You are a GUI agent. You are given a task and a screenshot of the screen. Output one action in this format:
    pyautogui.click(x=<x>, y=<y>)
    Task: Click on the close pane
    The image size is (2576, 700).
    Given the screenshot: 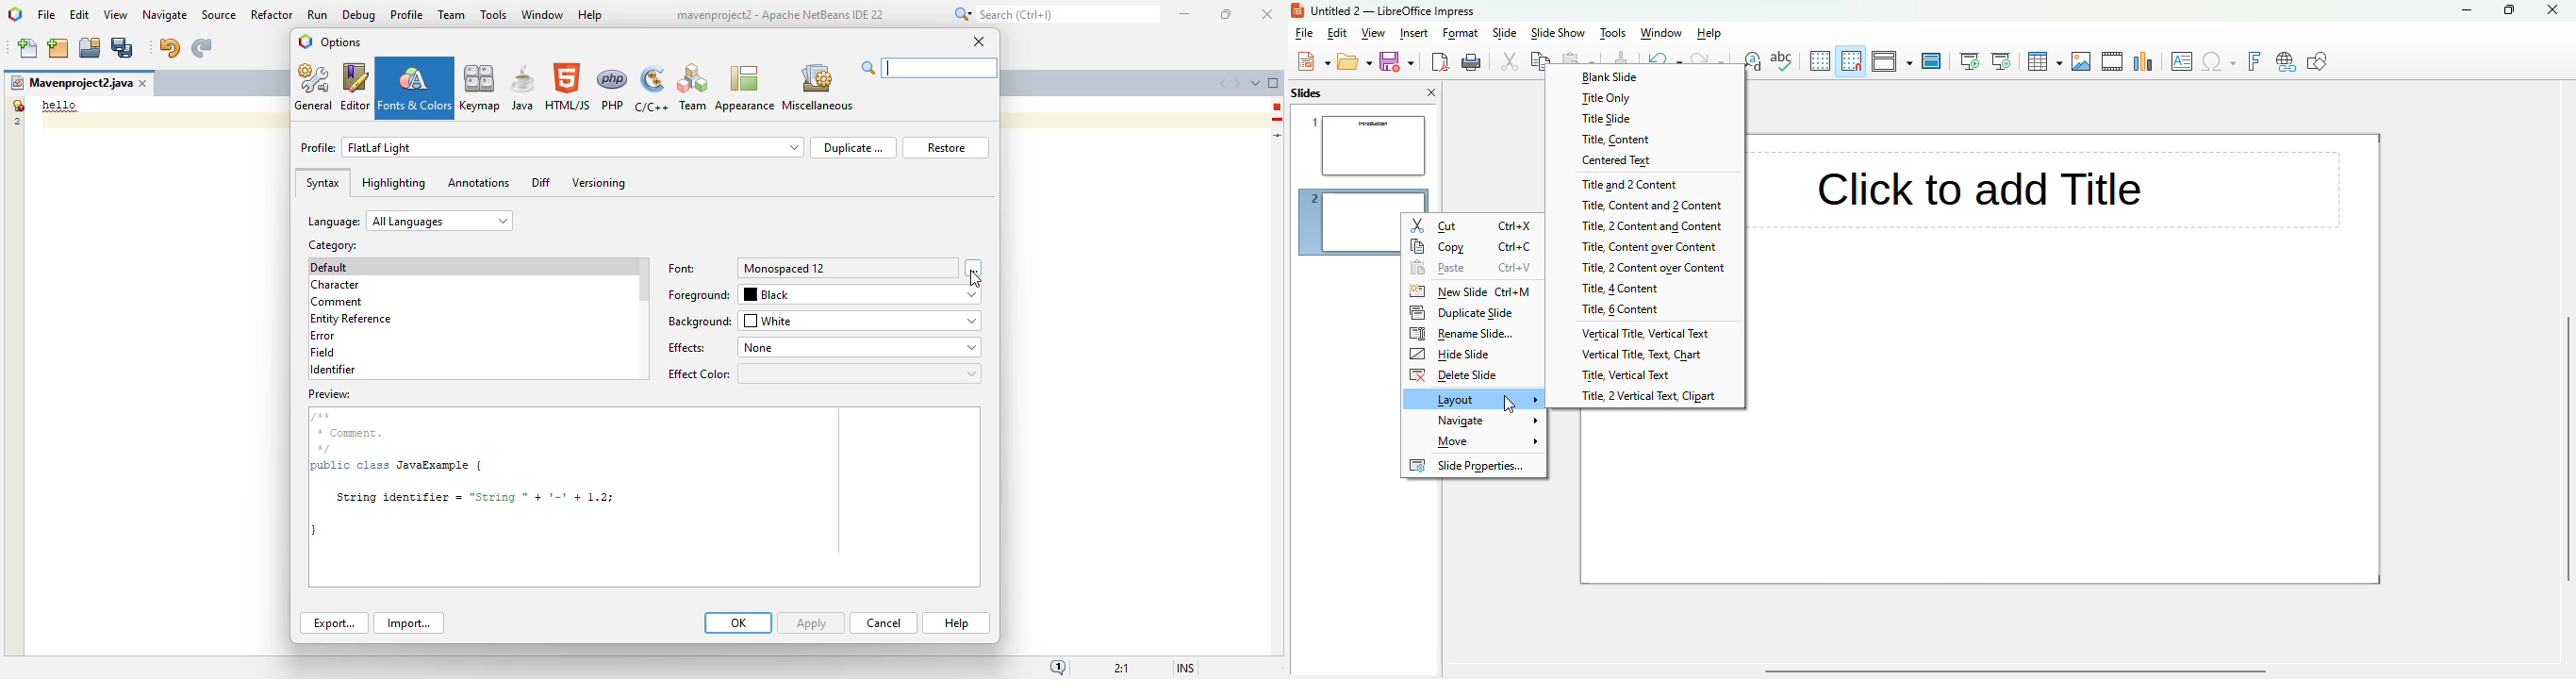 What is the action you would take?
    pyautogui.click(x=1431, y=91)
    